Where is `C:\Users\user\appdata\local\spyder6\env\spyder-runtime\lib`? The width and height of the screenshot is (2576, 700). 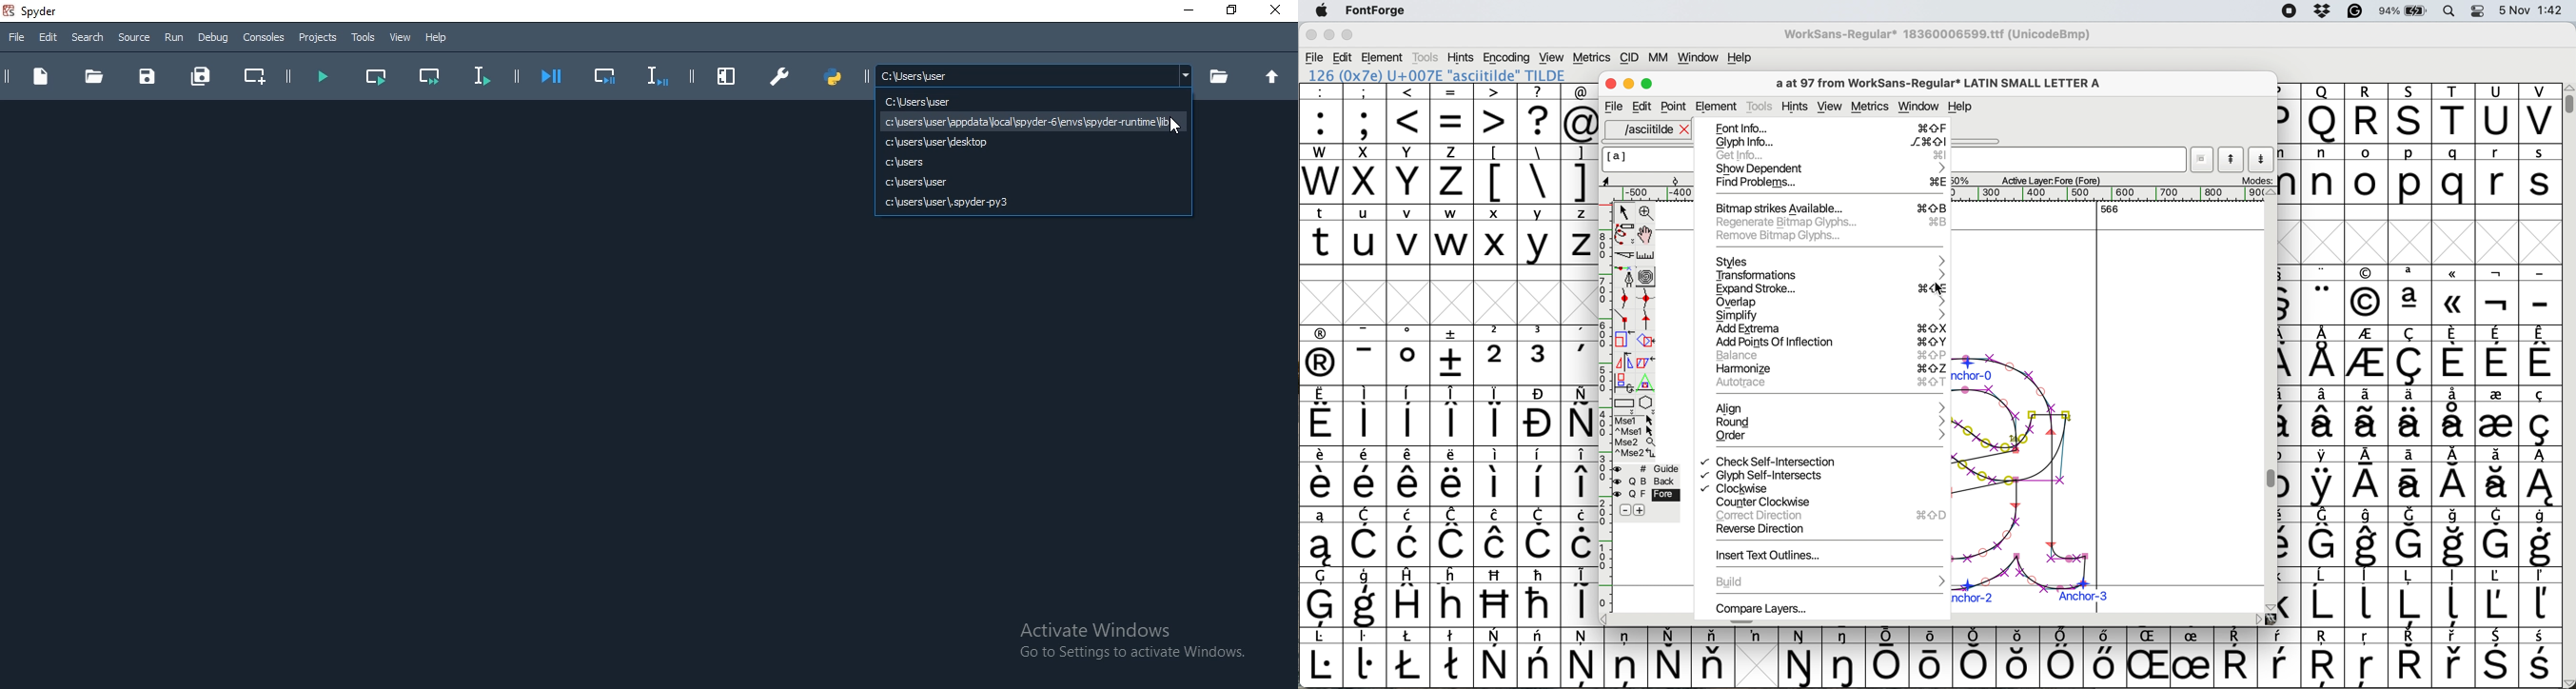
C:\Users\user\appdata\local\spyder6\env\spyder-runtime\lib is located at coordinates (1032, 121).